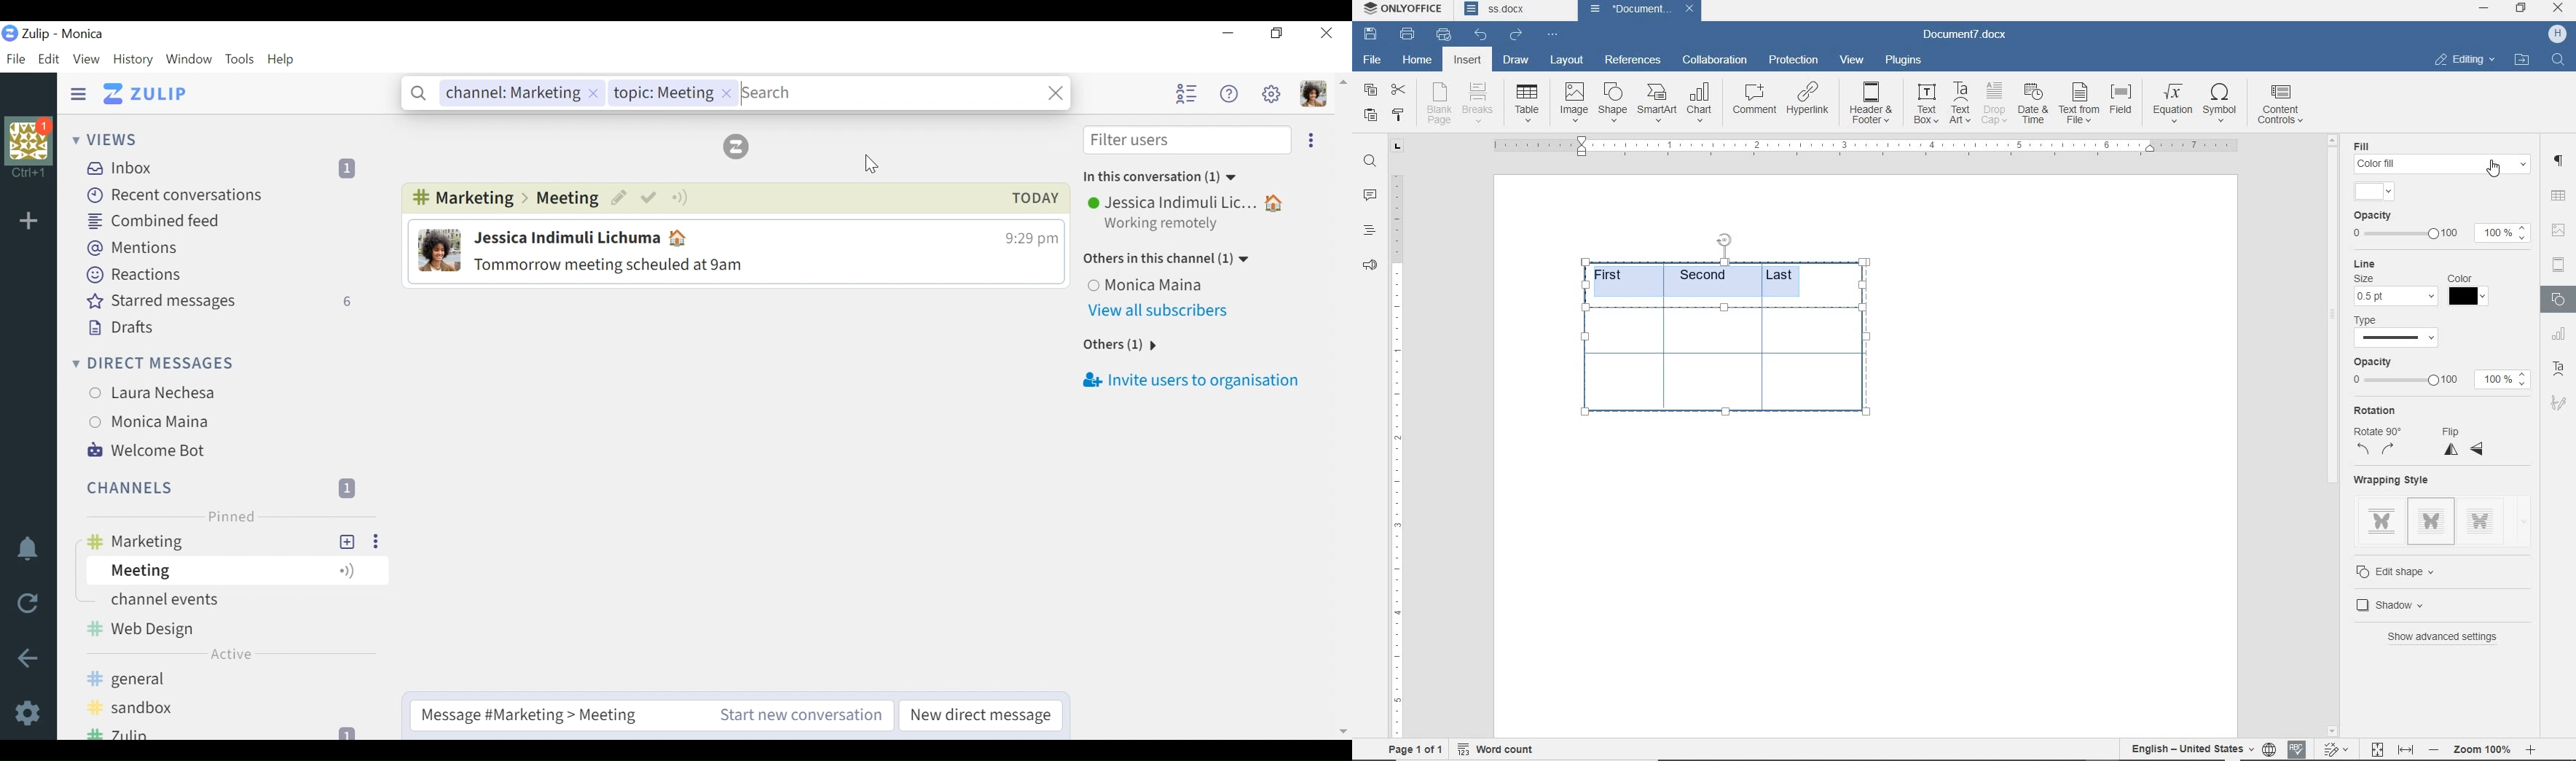 The width and height of the screenshot is (2576, 784). Describe the element at coordinates (225, 731) in the screenshot. I see `Zulip` at that location.